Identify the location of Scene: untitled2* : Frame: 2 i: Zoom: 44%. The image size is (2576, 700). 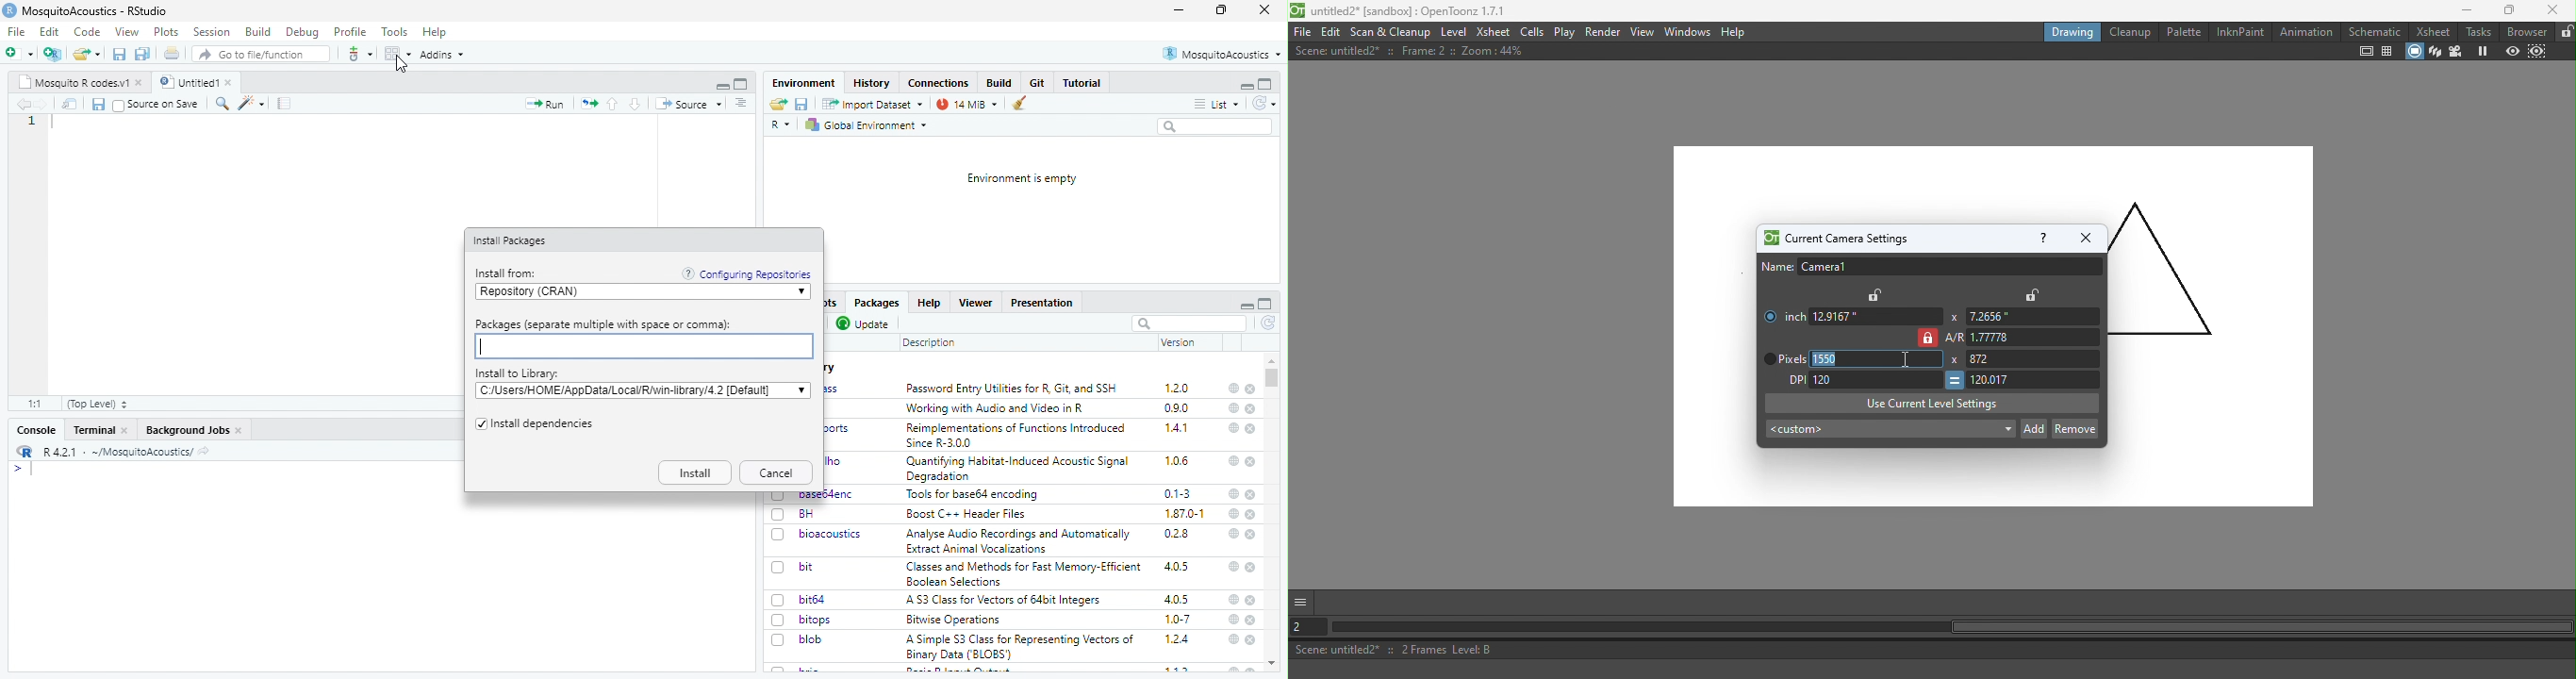
(1410, 51).